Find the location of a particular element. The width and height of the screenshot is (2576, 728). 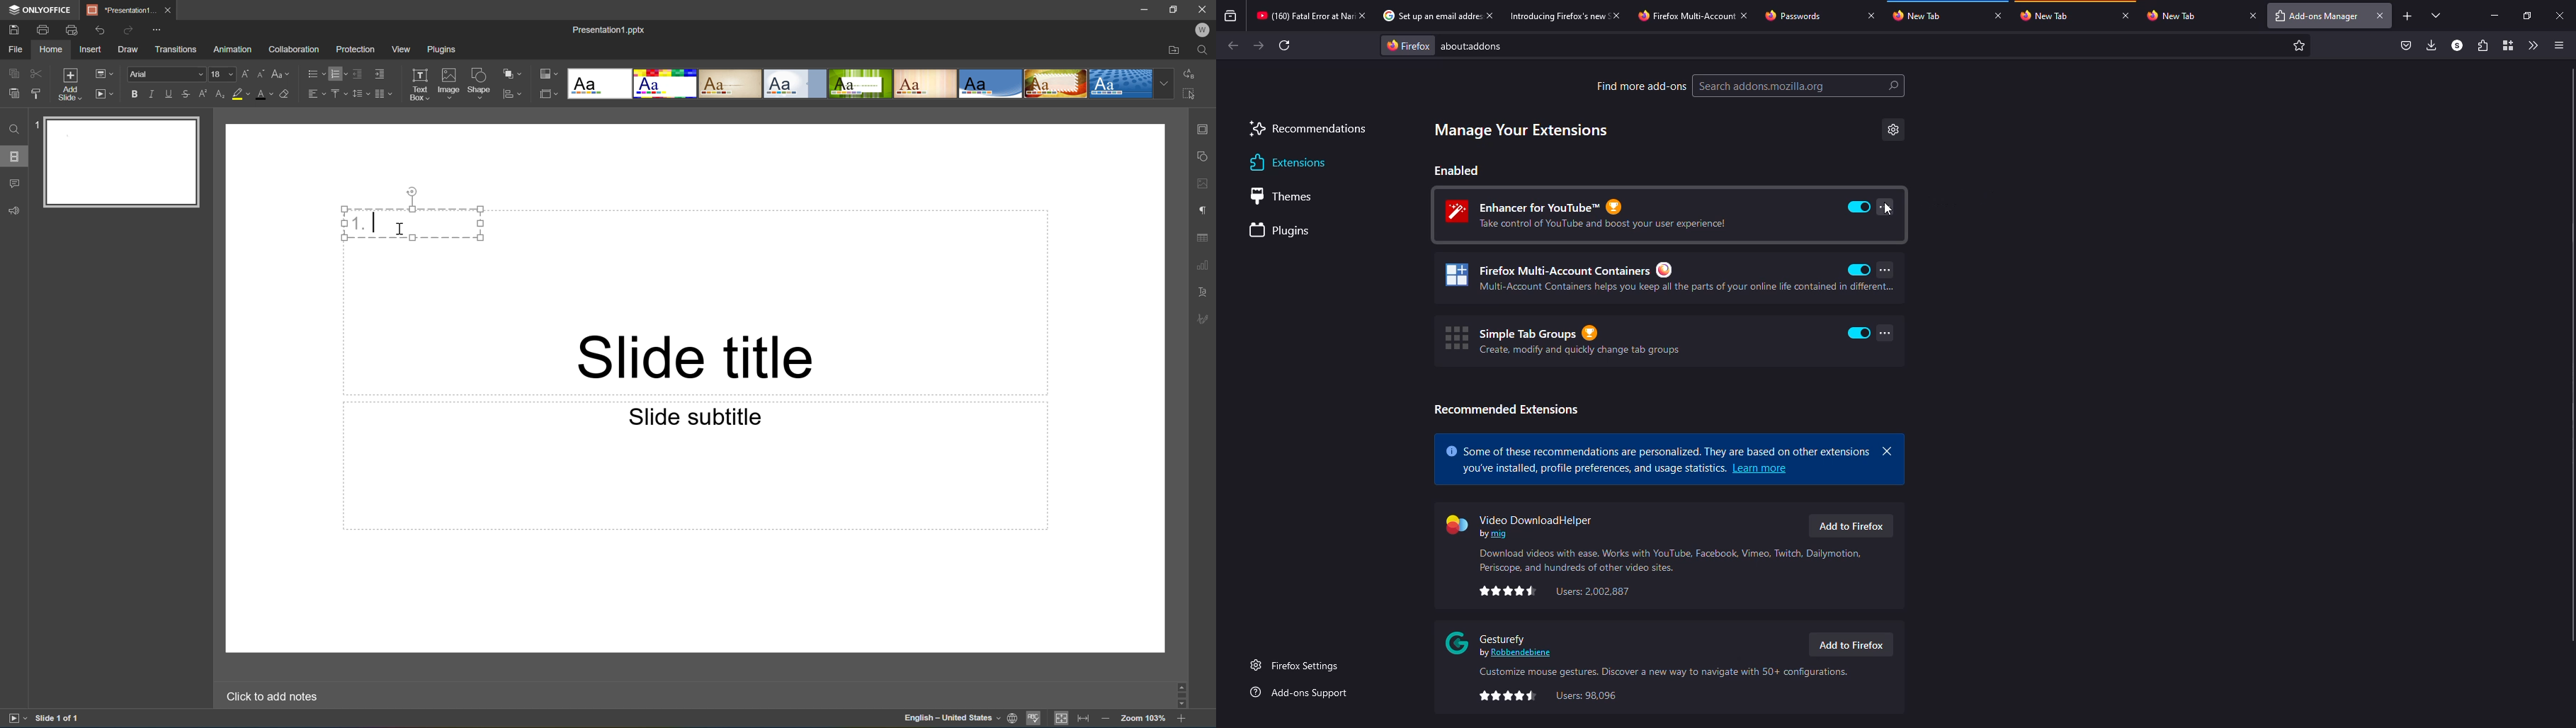

Slide subtitle is located at coordinates (692, 415).